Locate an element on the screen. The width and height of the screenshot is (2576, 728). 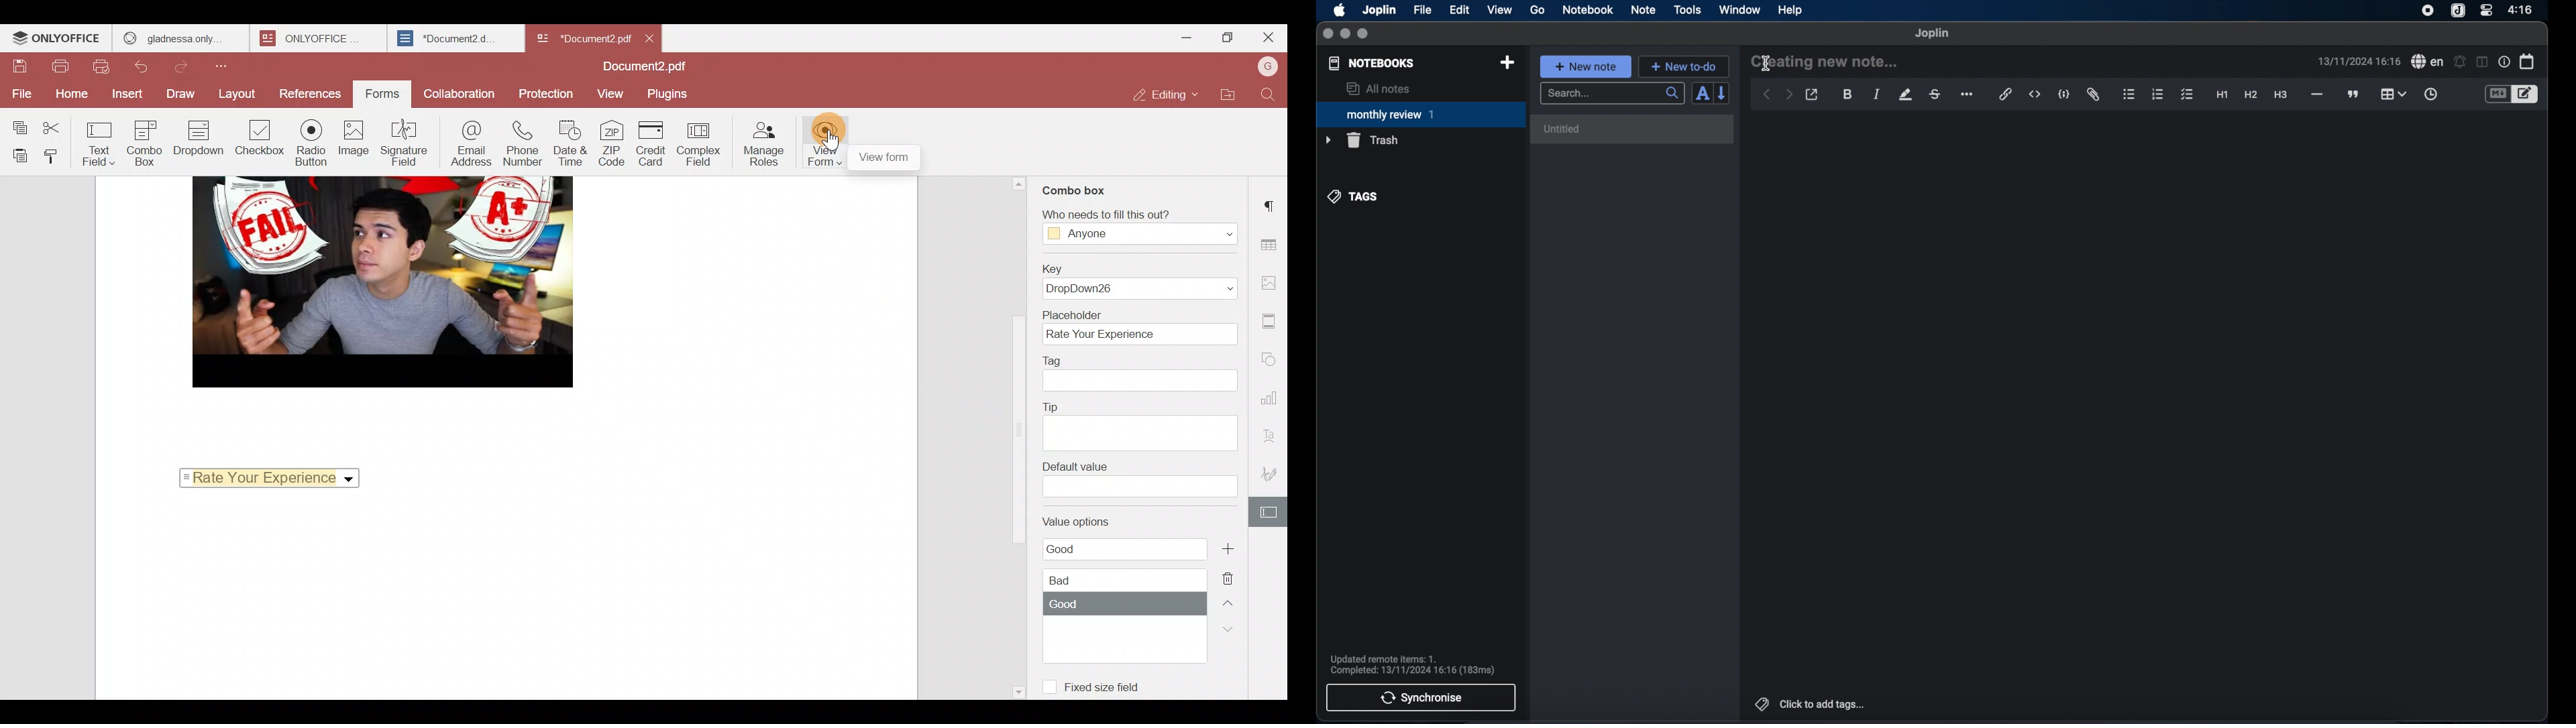
bulleted list is located at coordinates (2129, 95).